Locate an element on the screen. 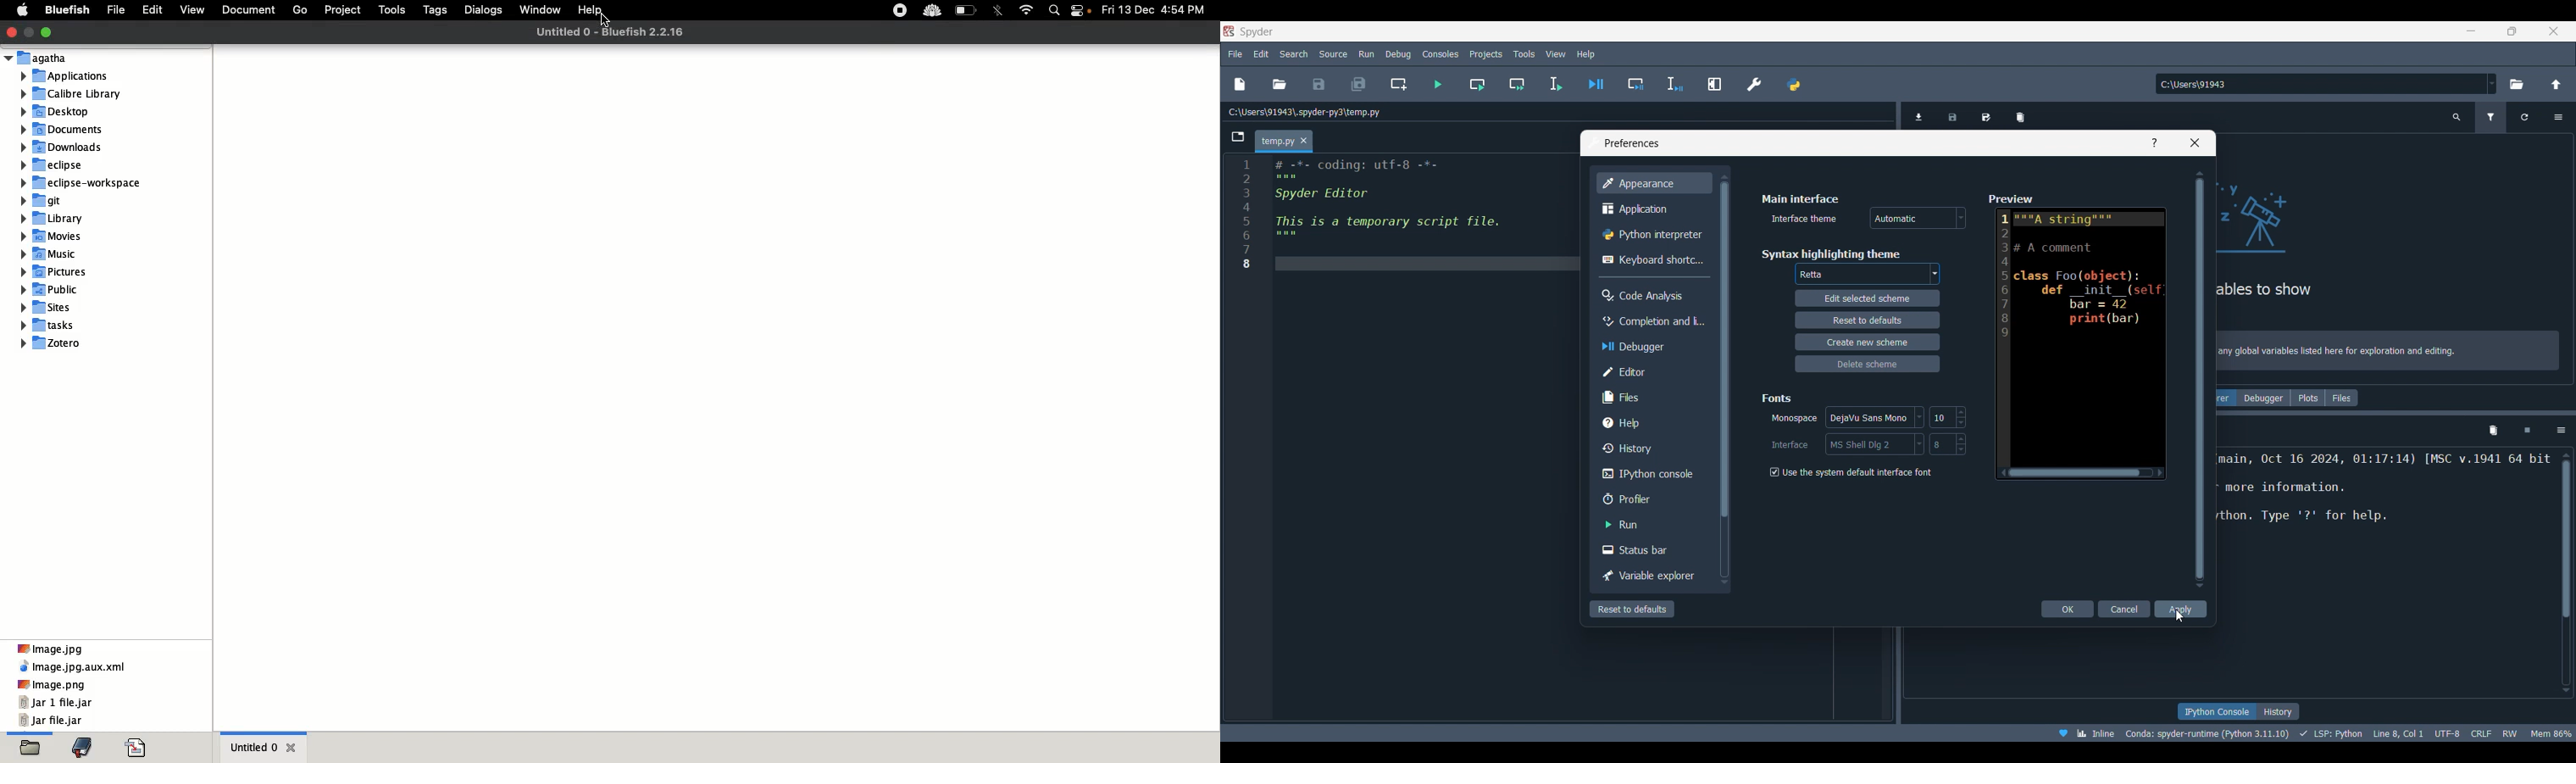 The height and width of the screenshot is (784, 2576). Close is located at coordinates (2195, 143).